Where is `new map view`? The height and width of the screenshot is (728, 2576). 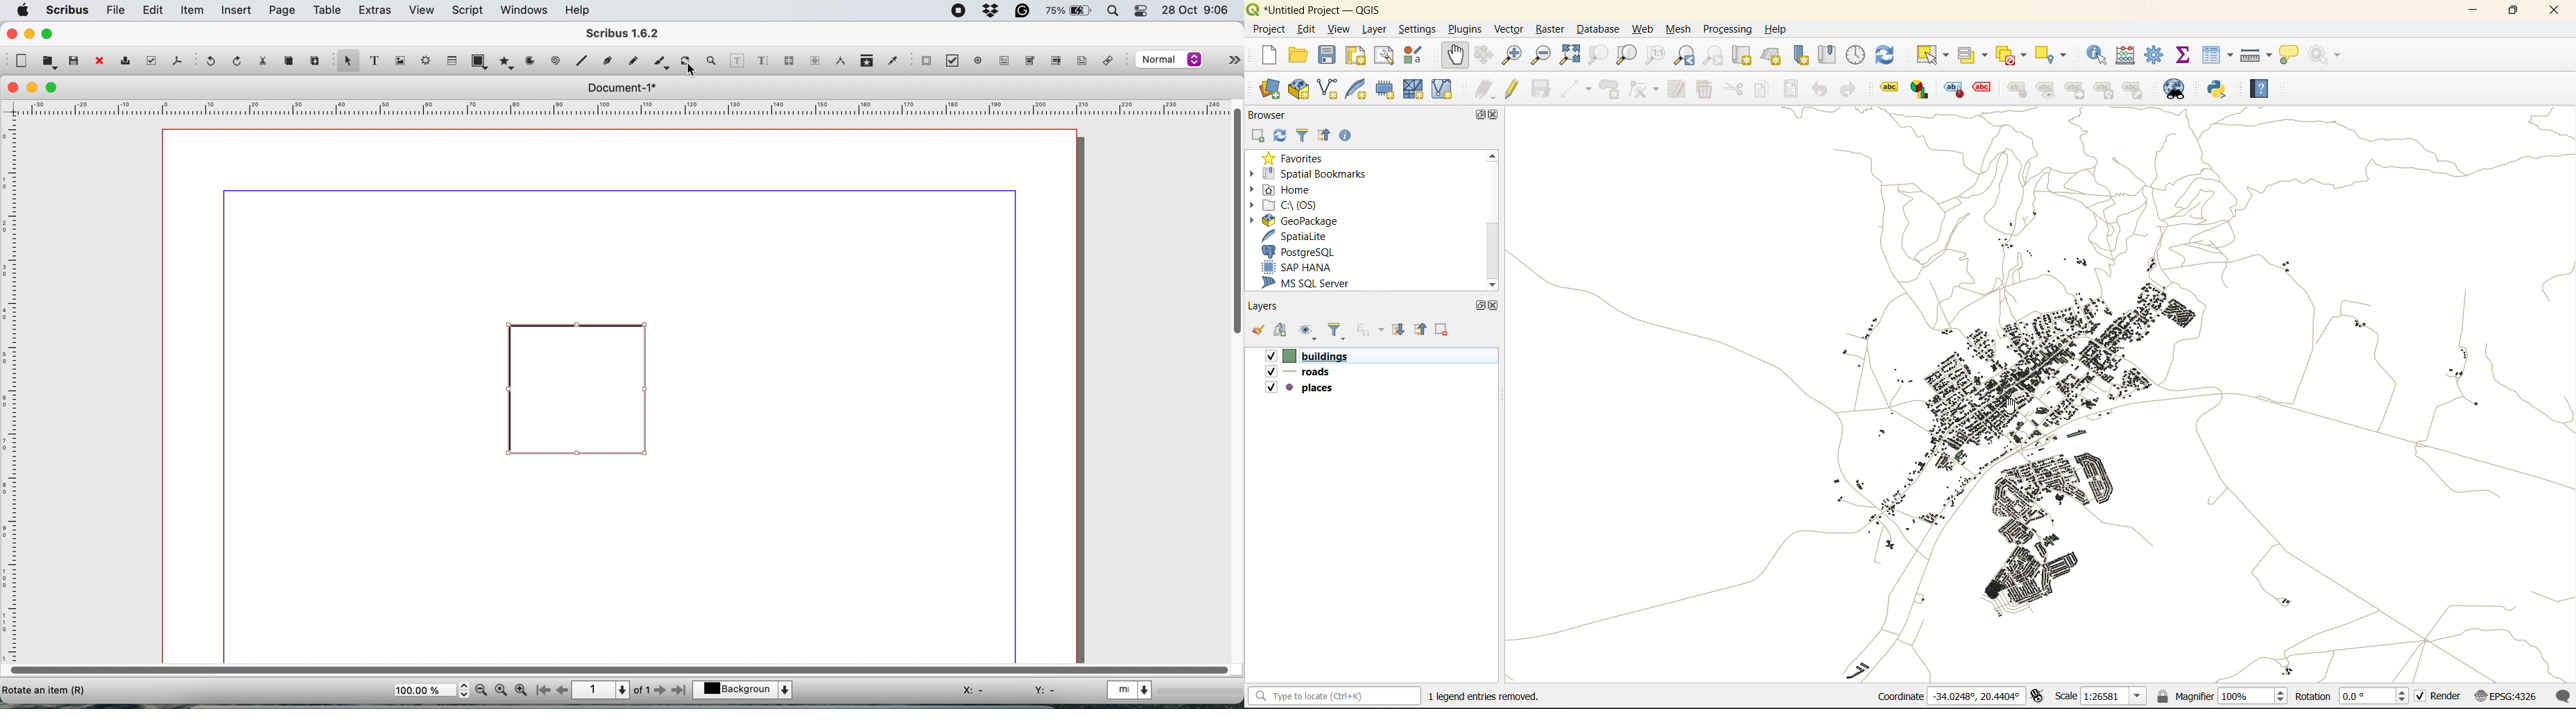 new map view is located at coordinates (1746, 56).